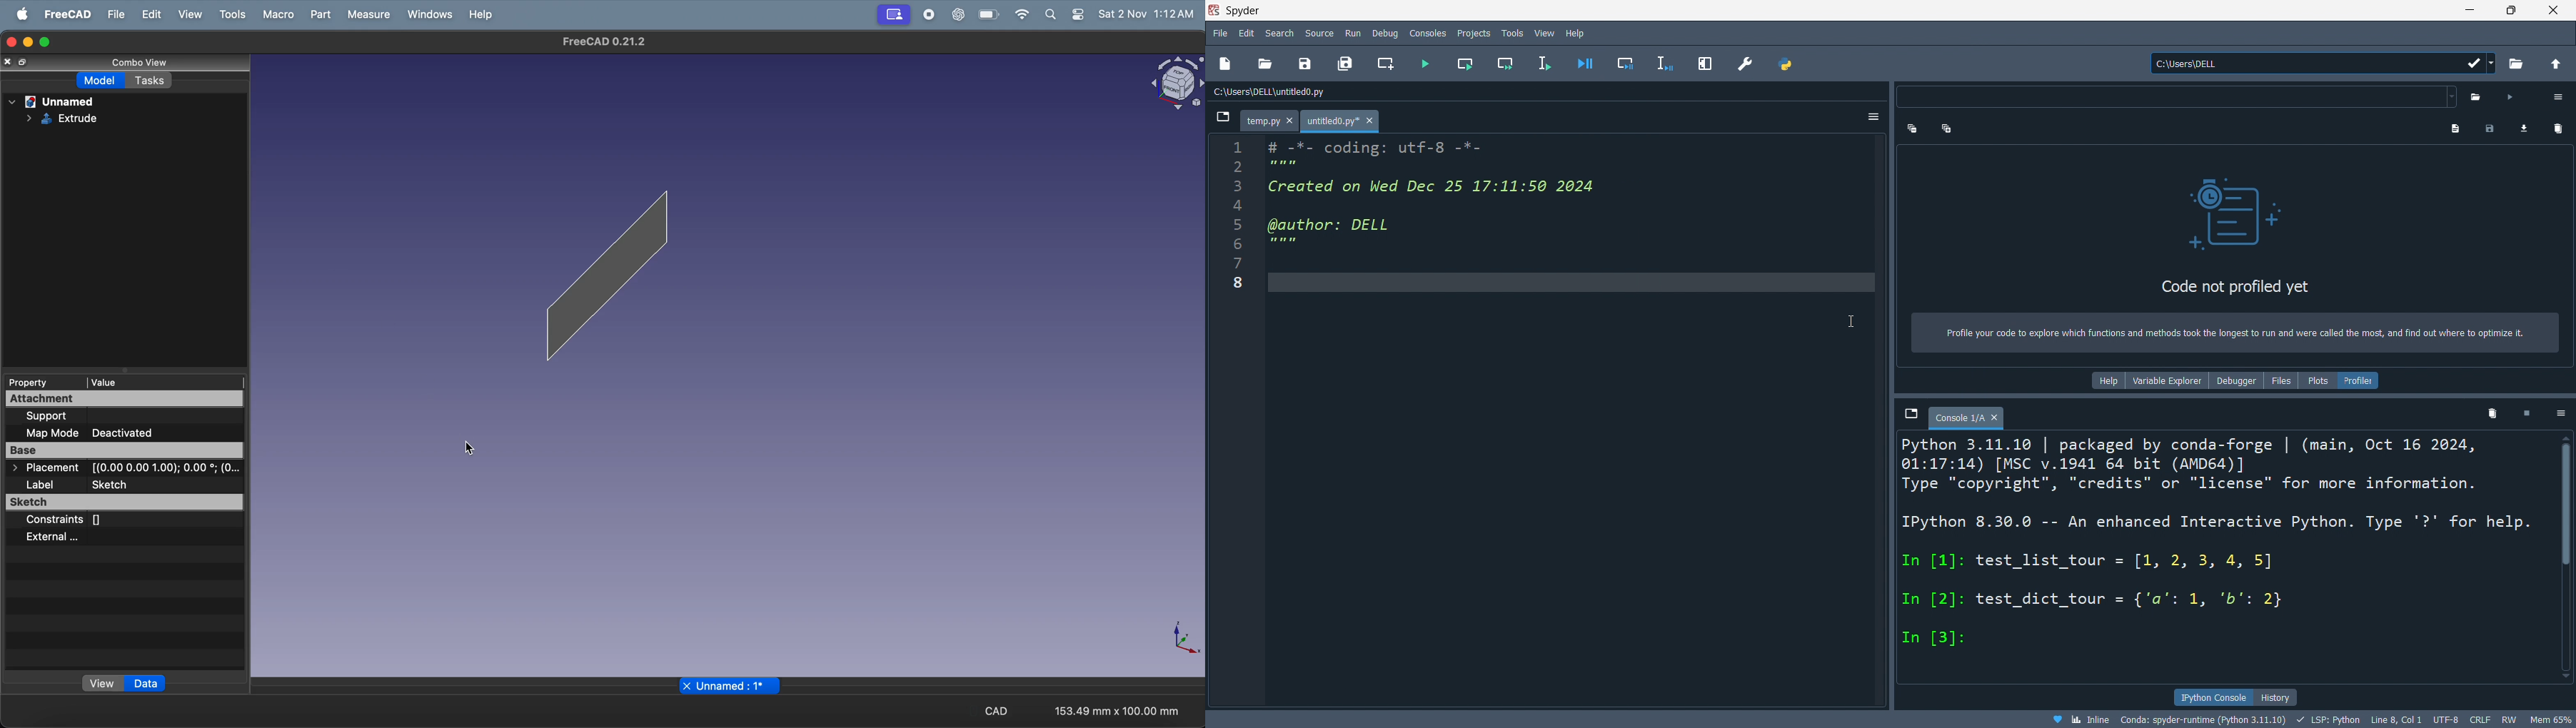 This screenshot has width=2576, height=728. Describe the element at coordinates (1545, 34) in the screenshot. I see `view` at that location.